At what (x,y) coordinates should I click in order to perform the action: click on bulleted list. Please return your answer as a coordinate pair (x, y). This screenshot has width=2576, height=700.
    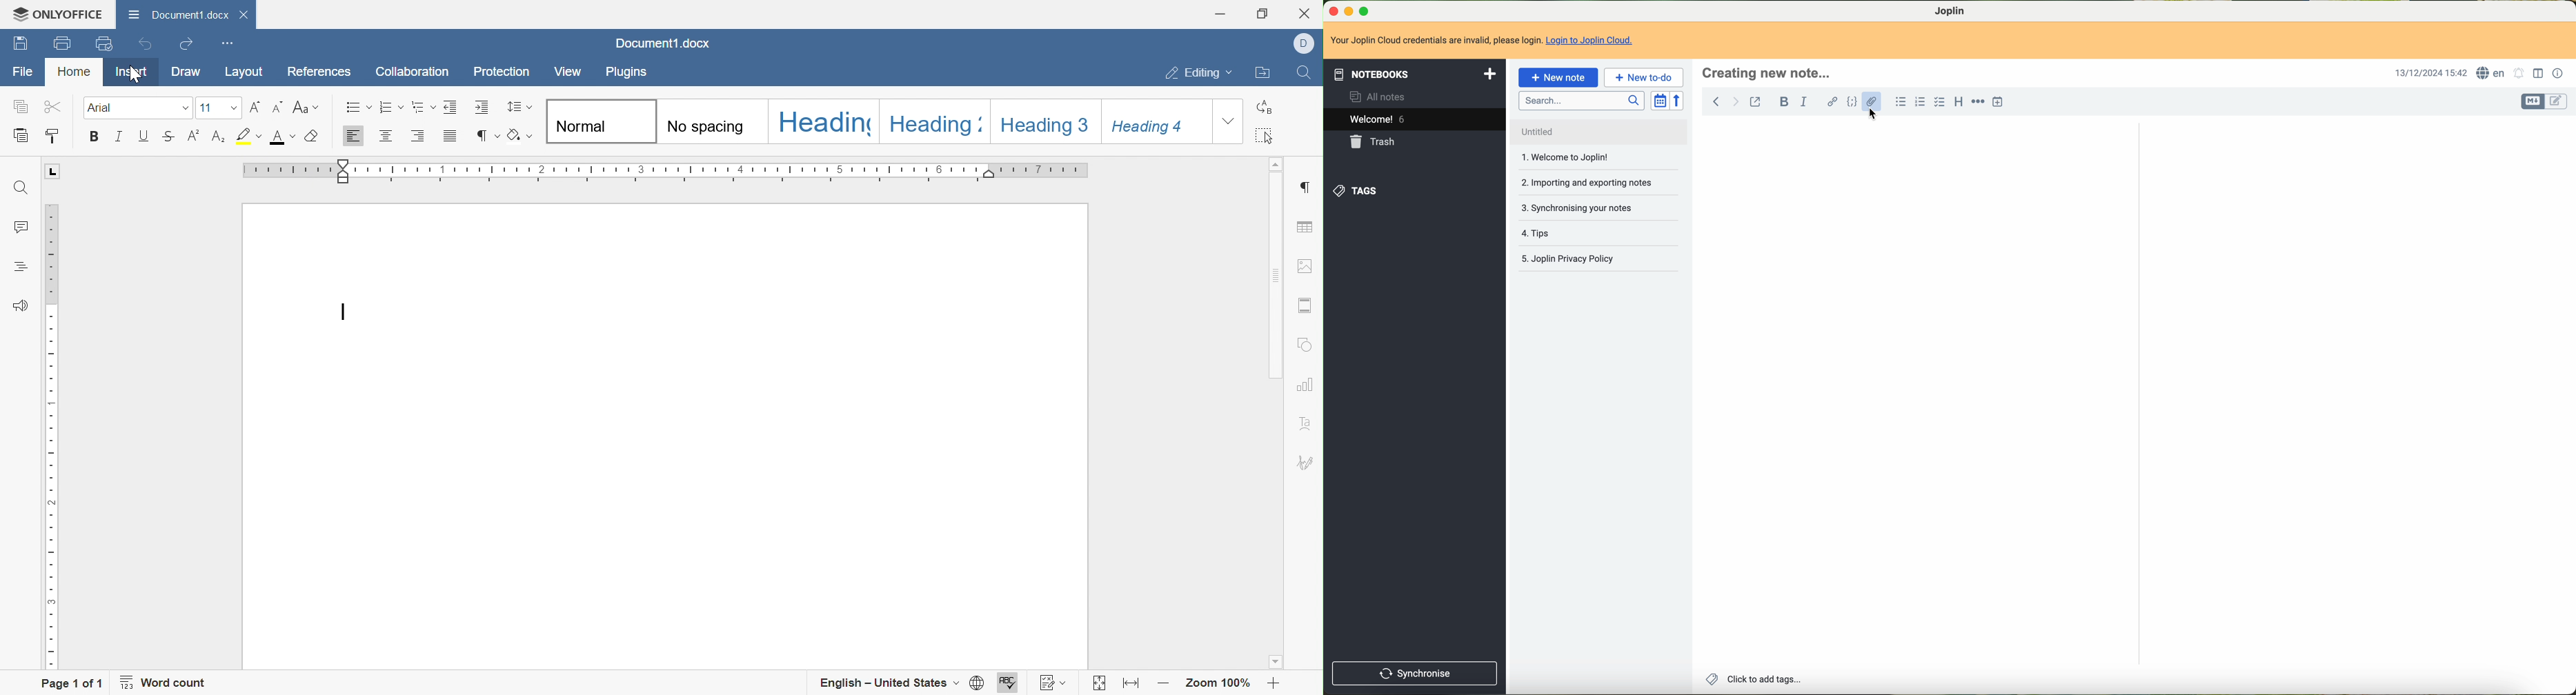
    Looking at the image, I should click on (1901, 100).